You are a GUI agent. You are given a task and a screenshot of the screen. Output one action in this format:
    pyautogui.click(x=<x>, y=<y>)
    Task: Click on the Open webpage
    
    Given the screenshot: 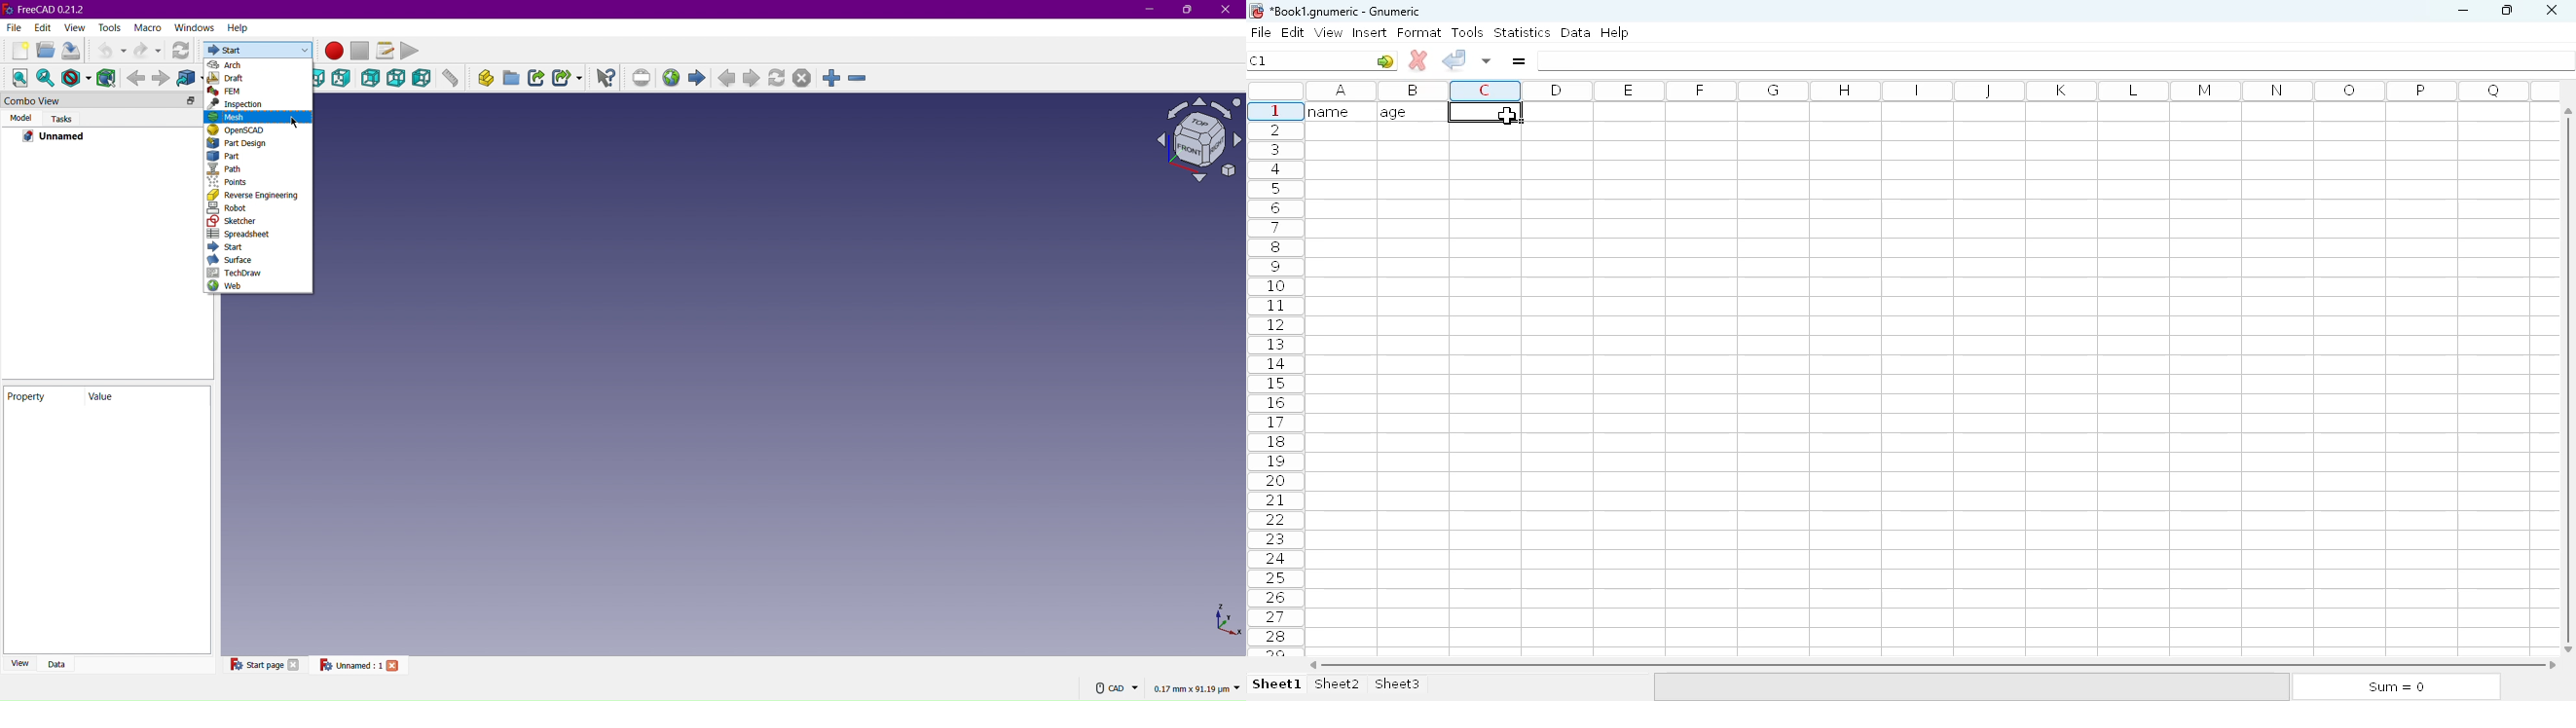 What is the action you would take?
    pyautogui.click(x=673, y=79)
    